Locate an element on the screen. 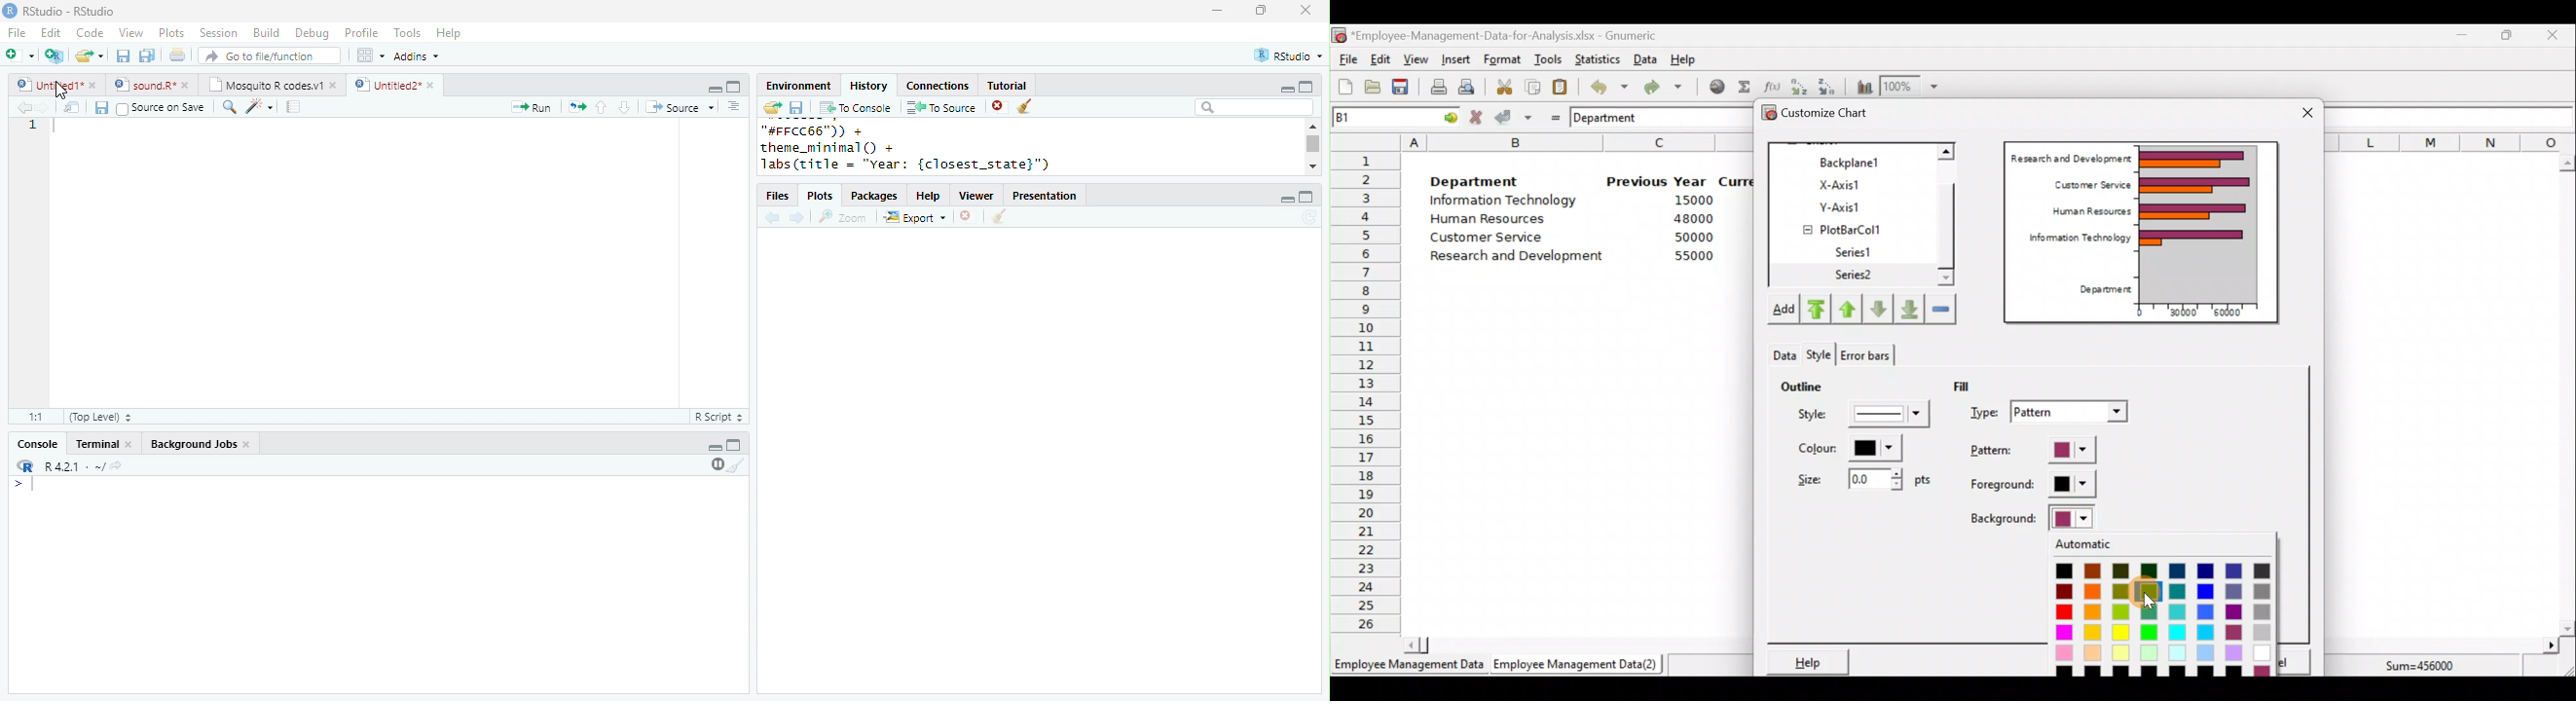  Employee Management Data is located at coordinates (1408, 669).